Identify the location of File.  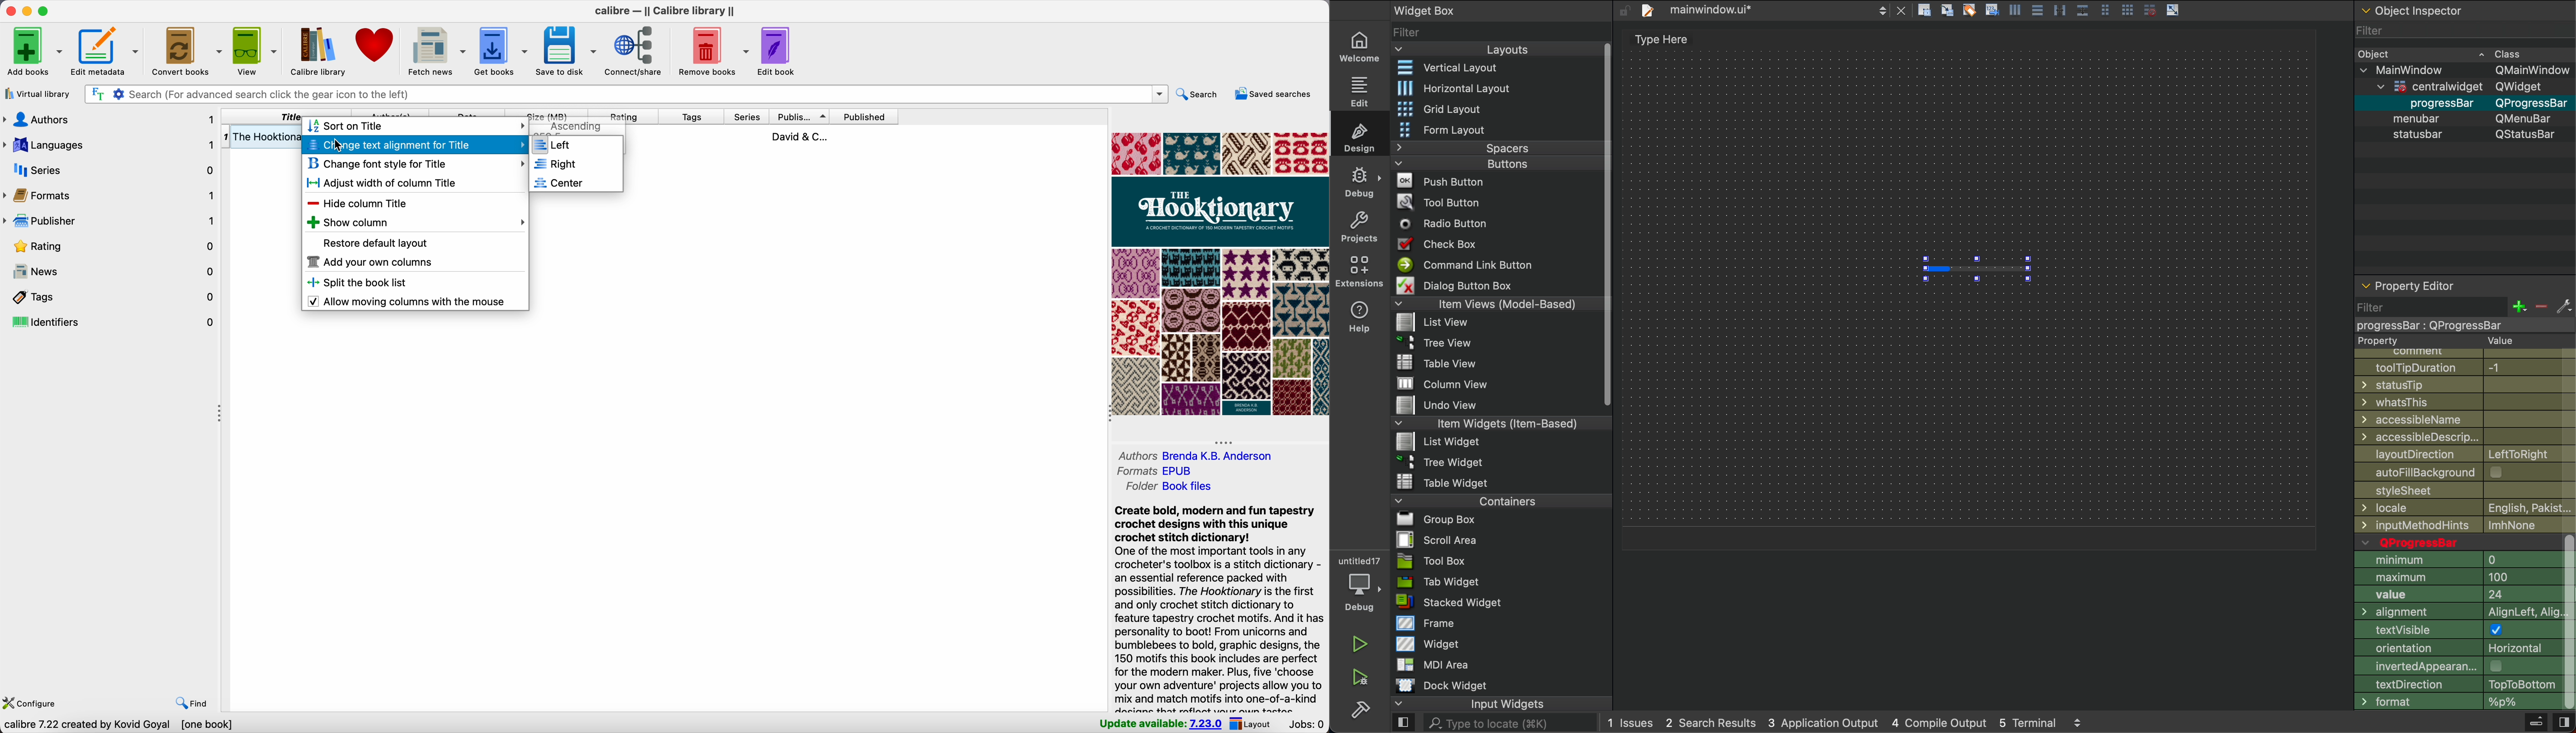
(1442, 362).